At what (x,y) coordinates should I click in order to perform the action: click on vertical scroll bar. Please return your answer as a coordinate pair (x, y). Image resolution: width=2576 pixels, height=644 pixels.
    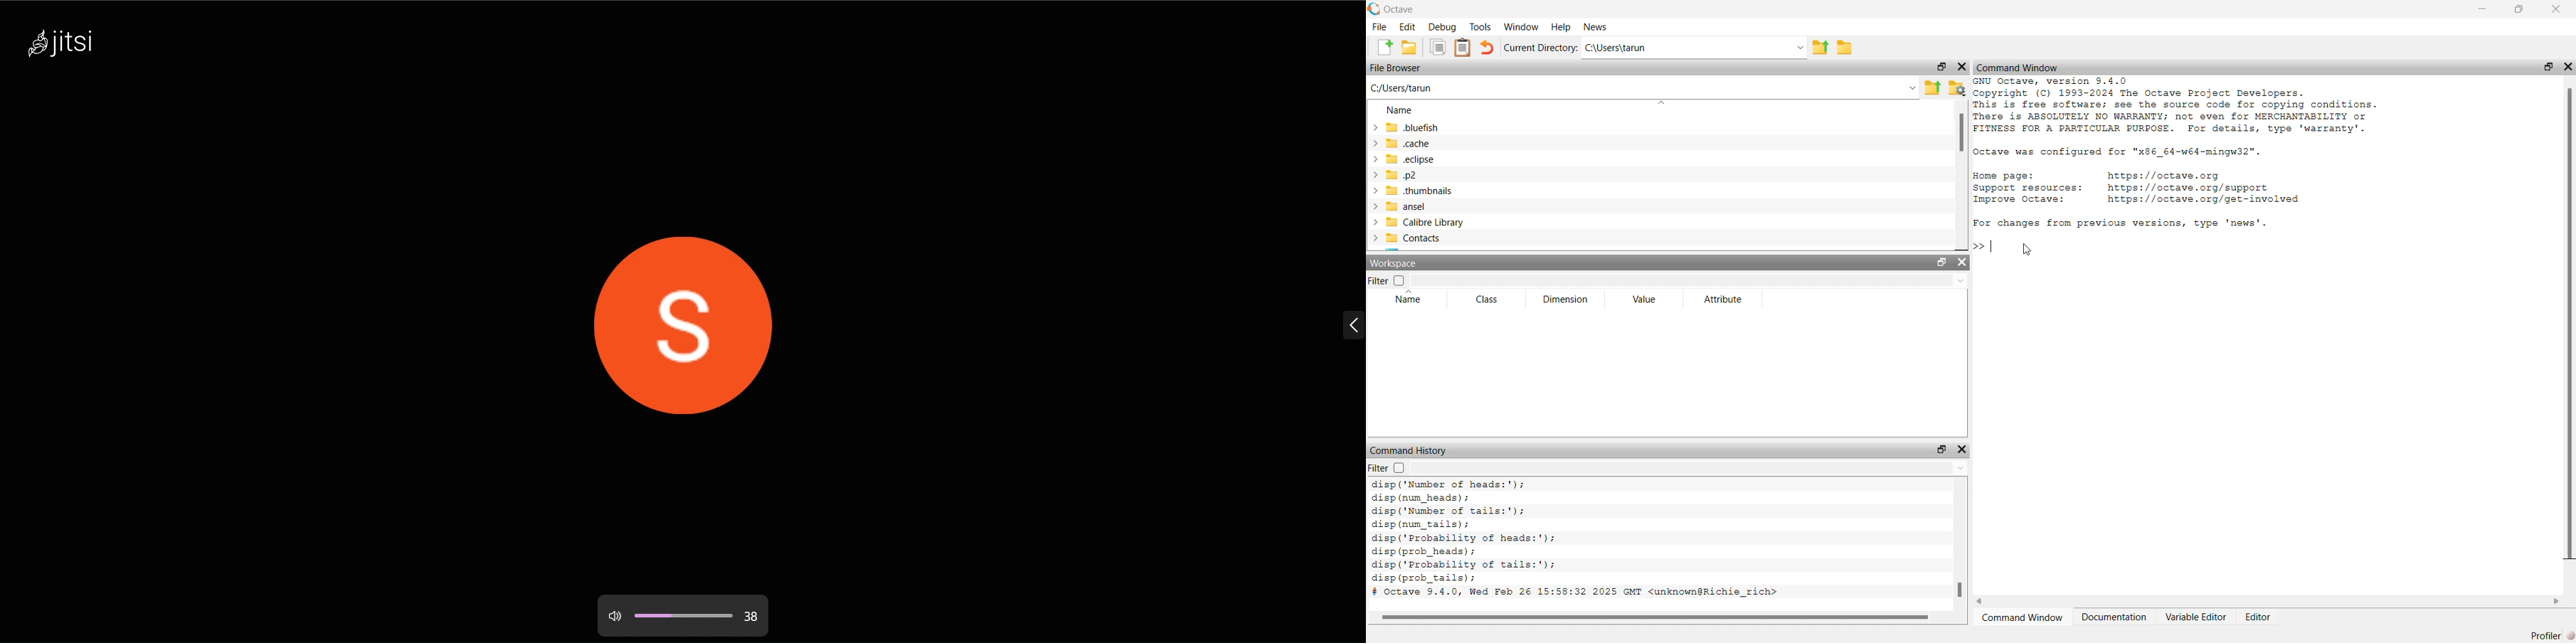
    Looking at the image, I should click on (1961, 175).